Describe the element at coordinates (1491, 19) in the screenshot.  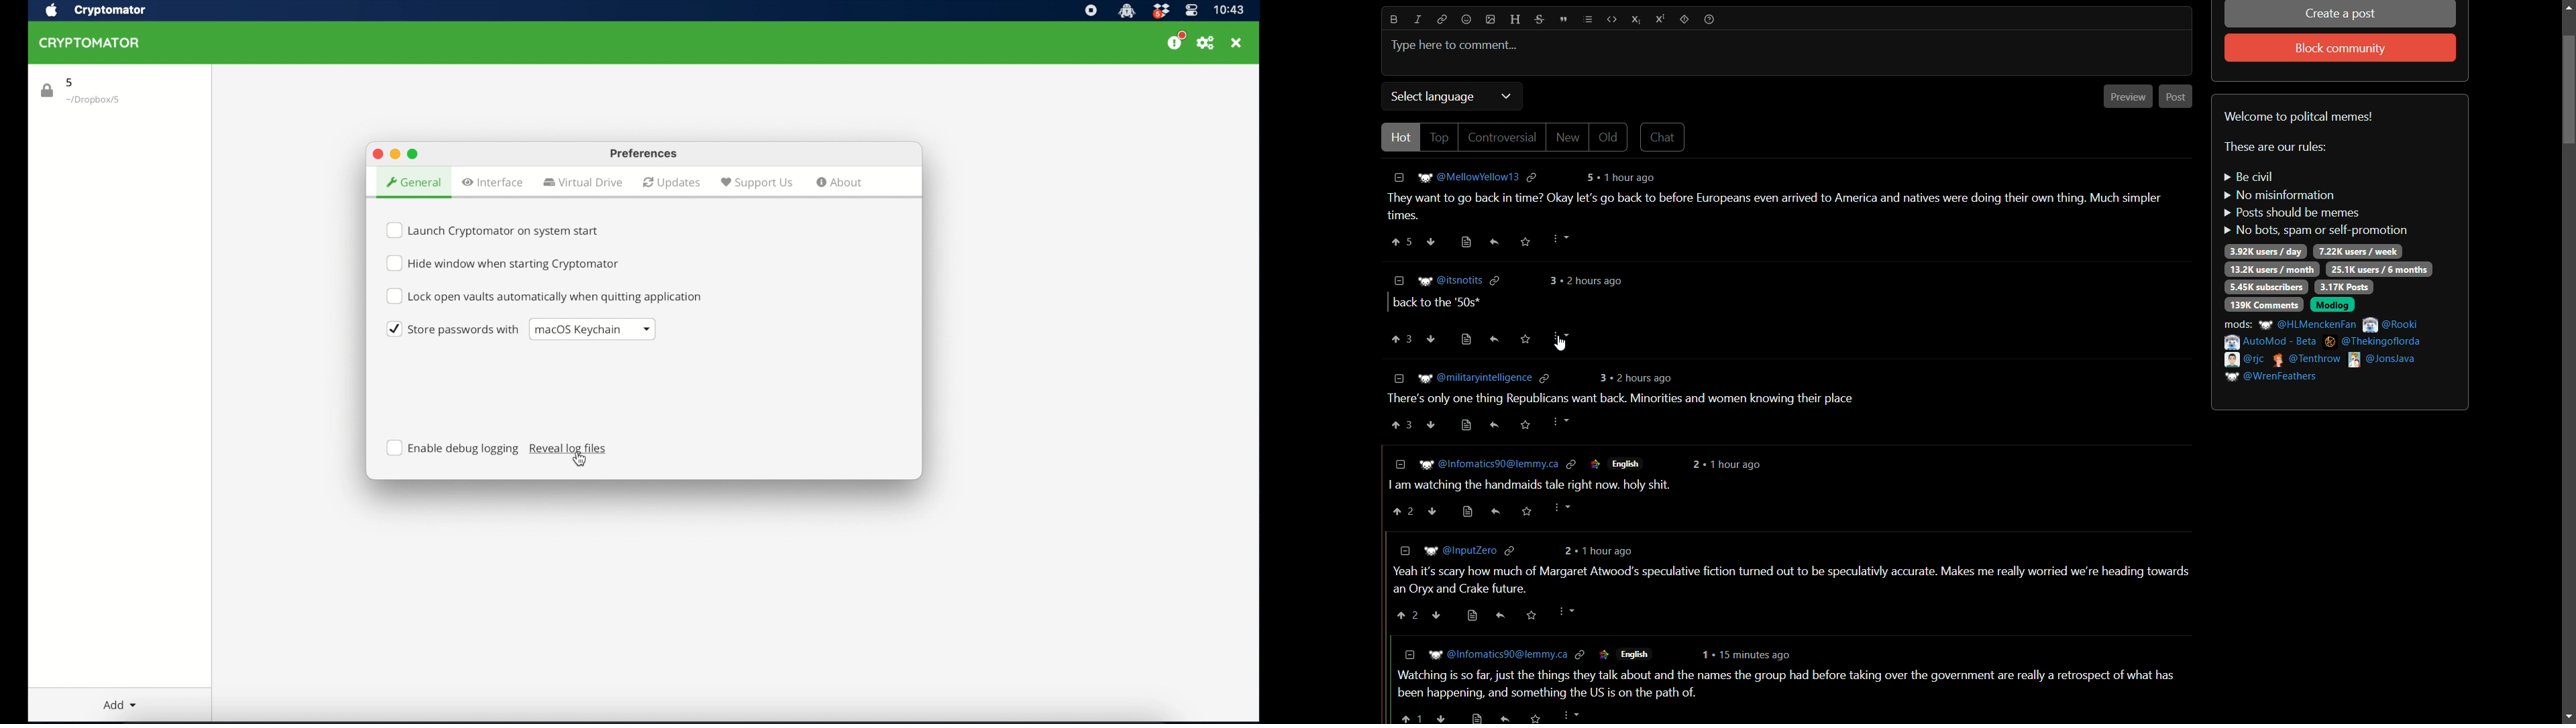
I see `image` at that location.